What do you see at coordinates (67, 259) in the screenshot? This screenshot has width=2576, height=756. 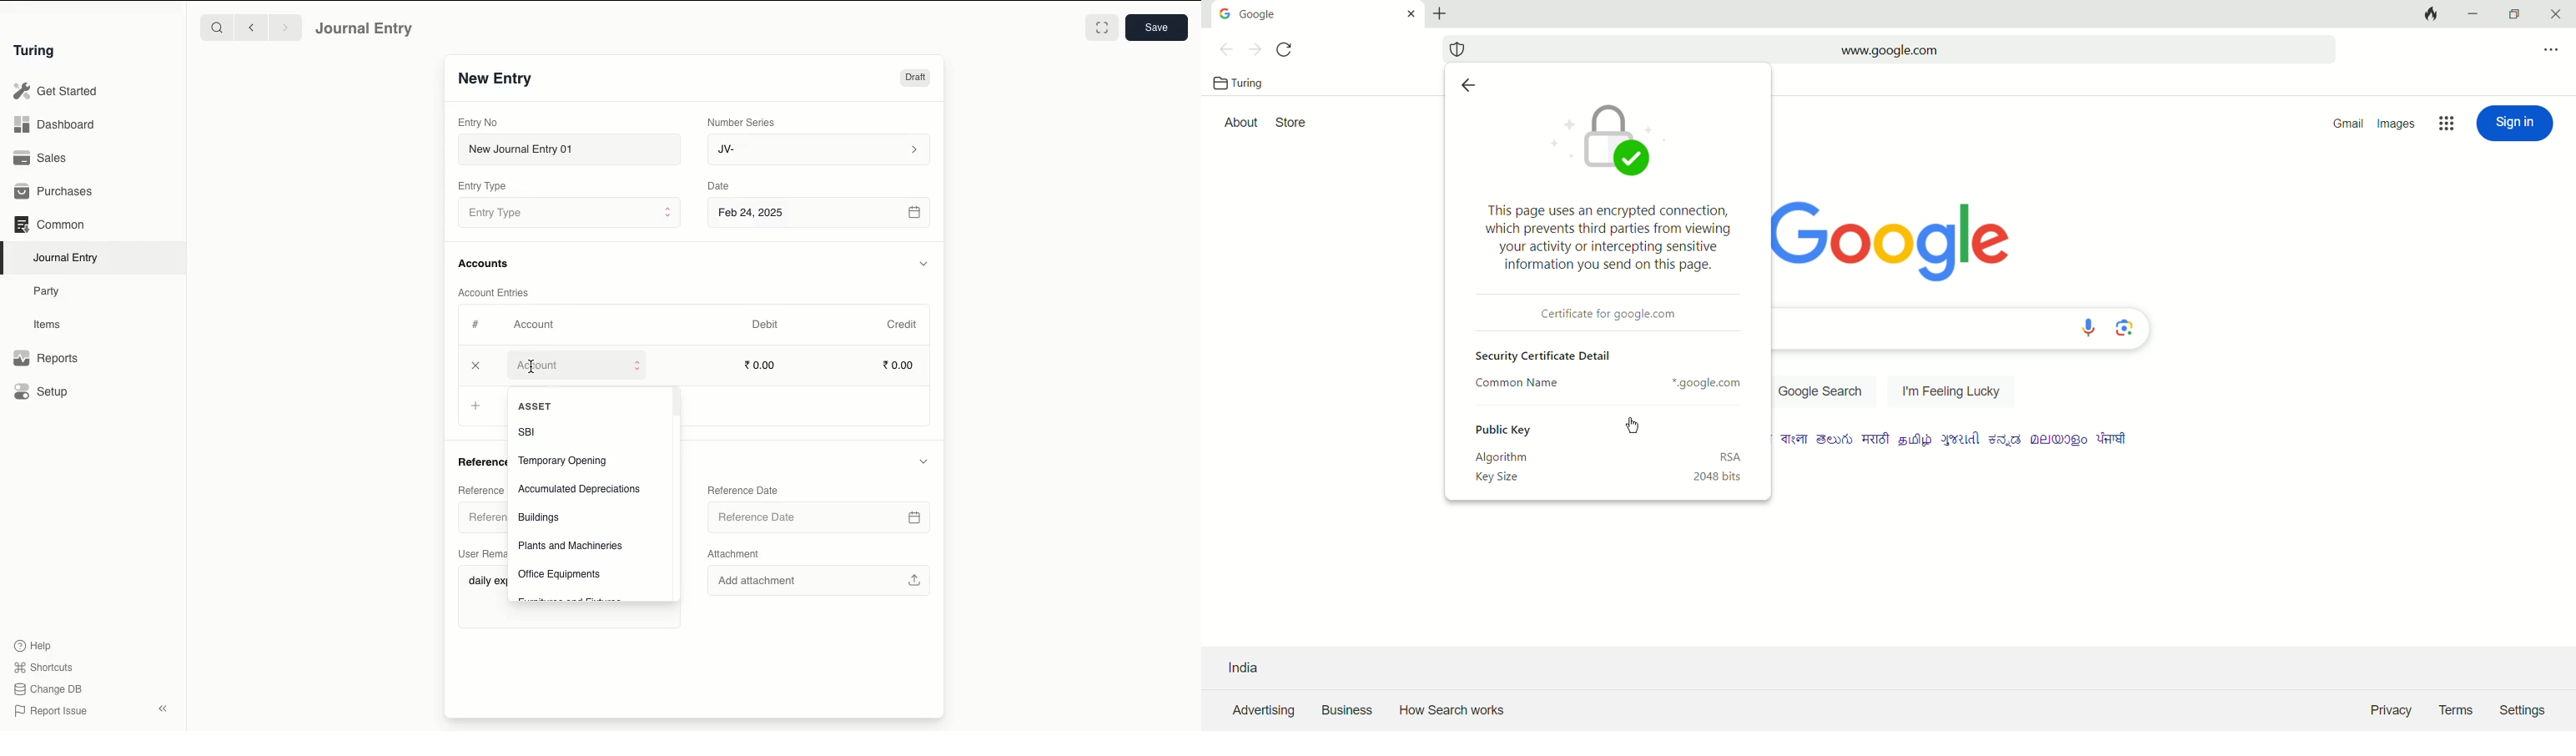 I see `Journal Entry` at bounding box center [67, 259].